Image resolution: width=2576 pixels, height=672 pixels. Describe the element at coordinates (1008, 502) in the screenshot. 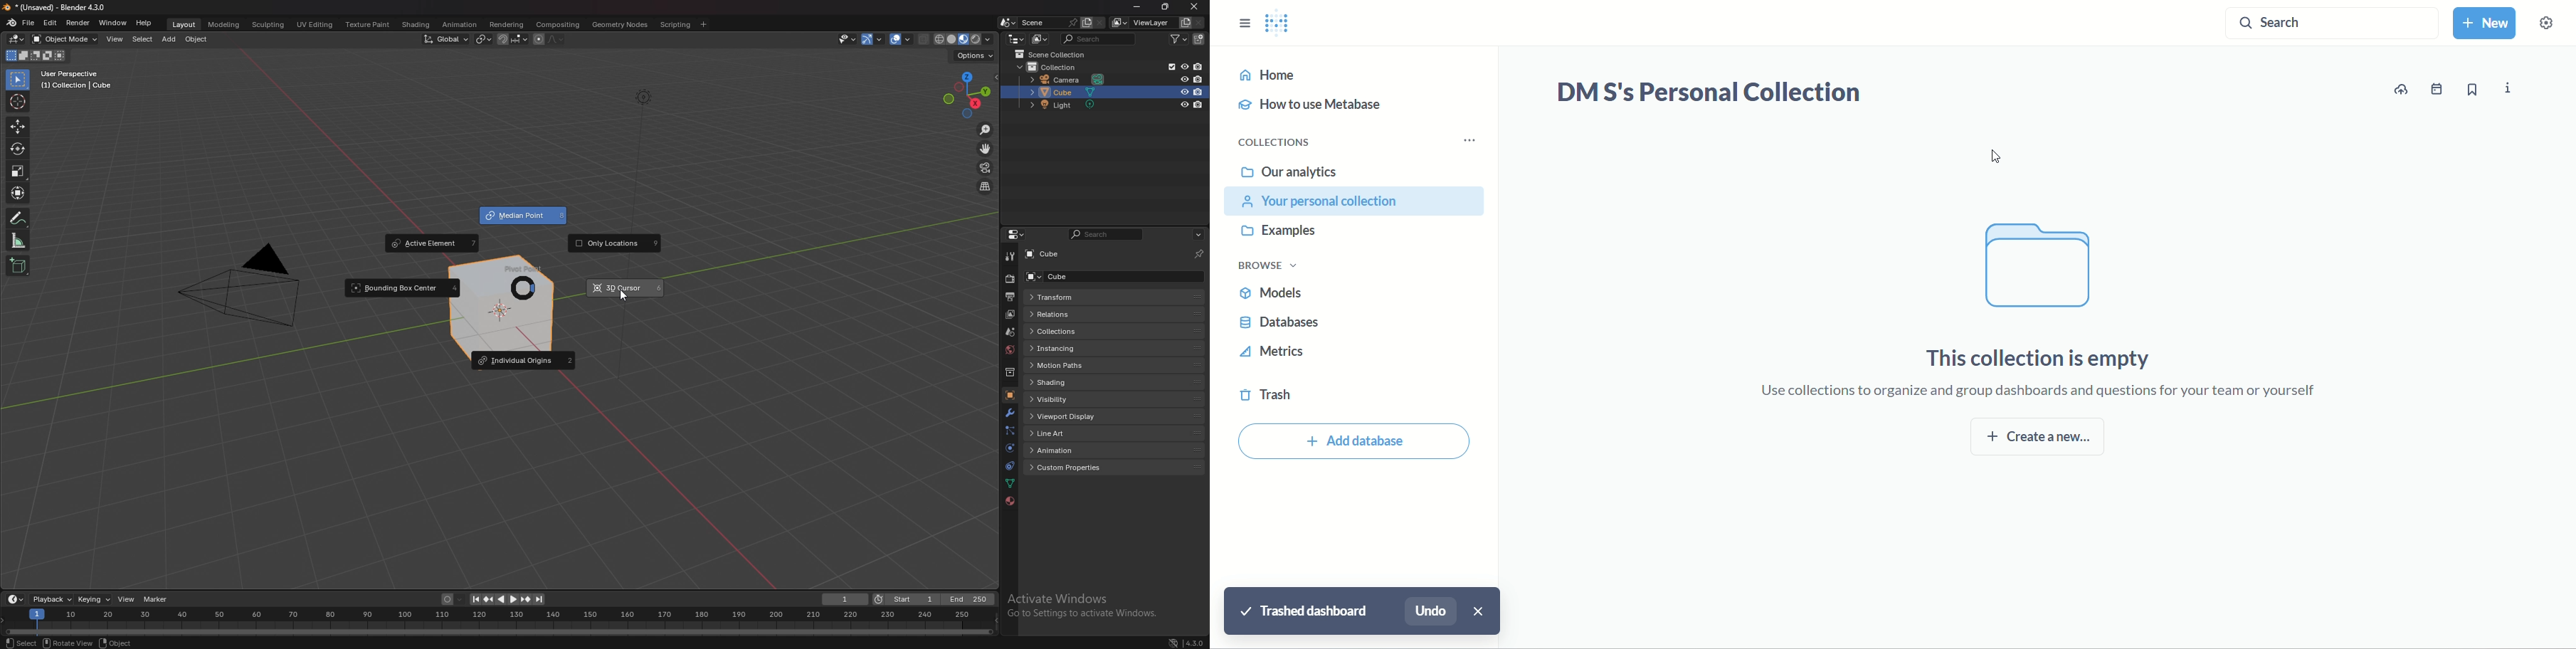

I see `material` at that location.